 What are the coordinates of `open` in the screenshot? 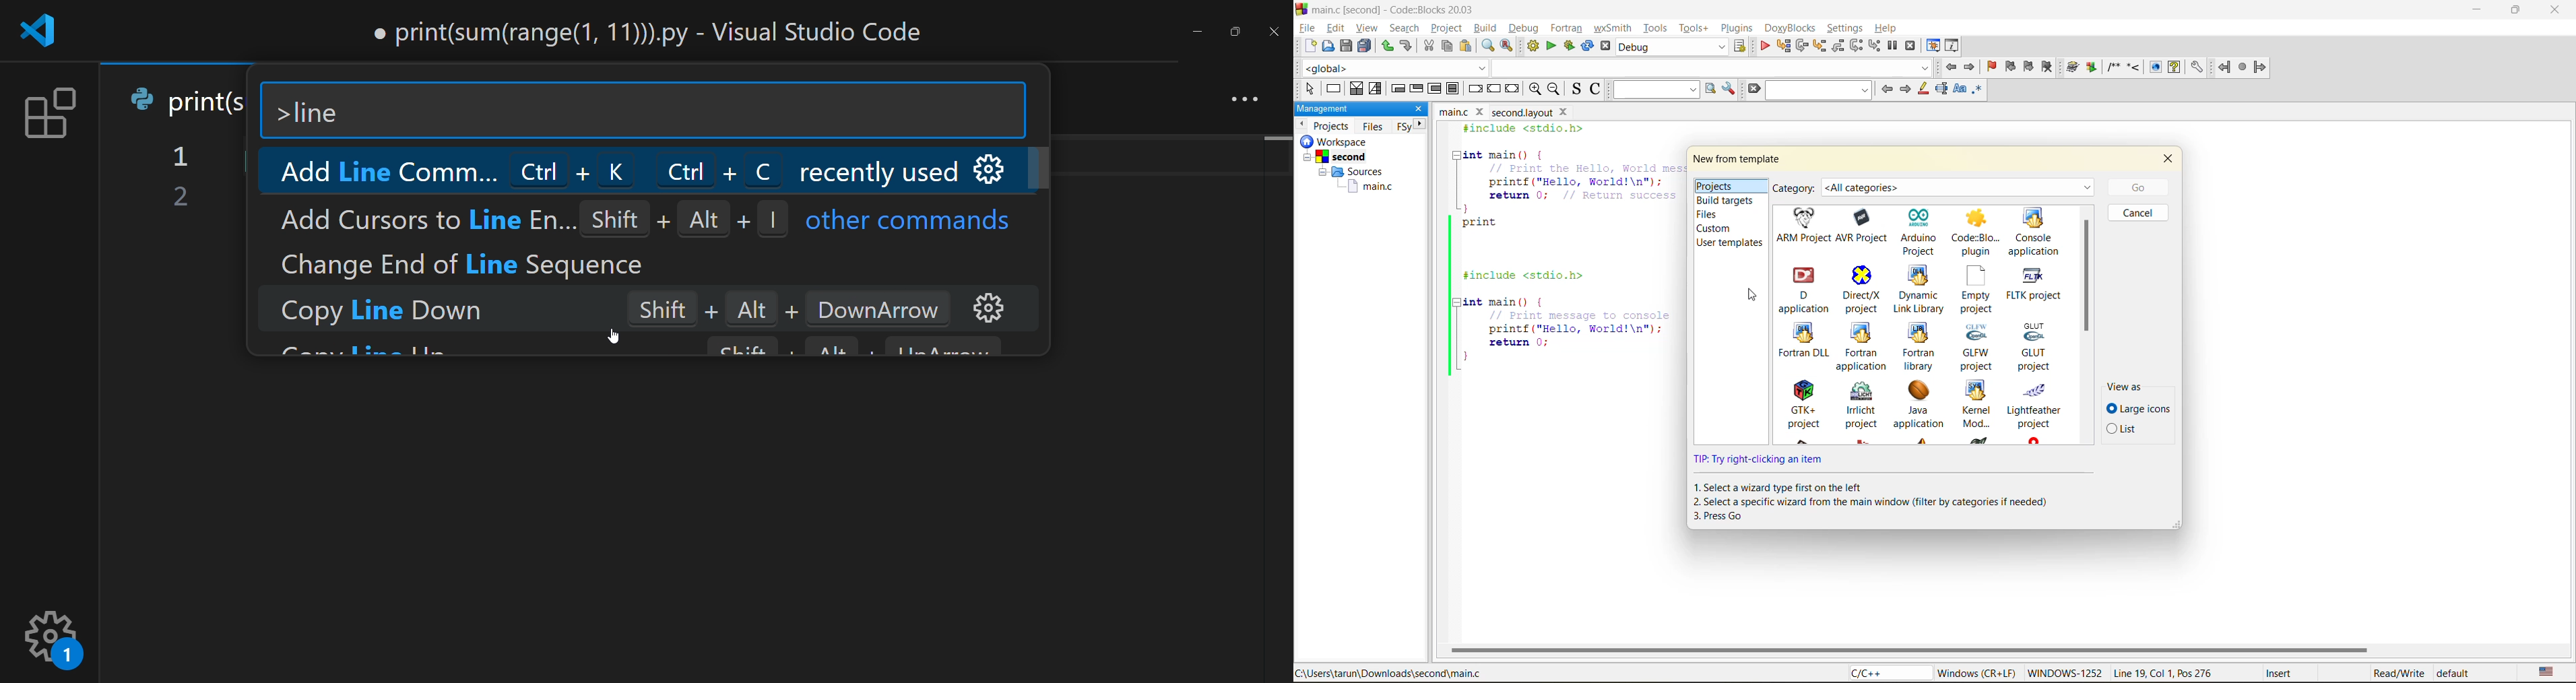 It's located at (1326, 48).